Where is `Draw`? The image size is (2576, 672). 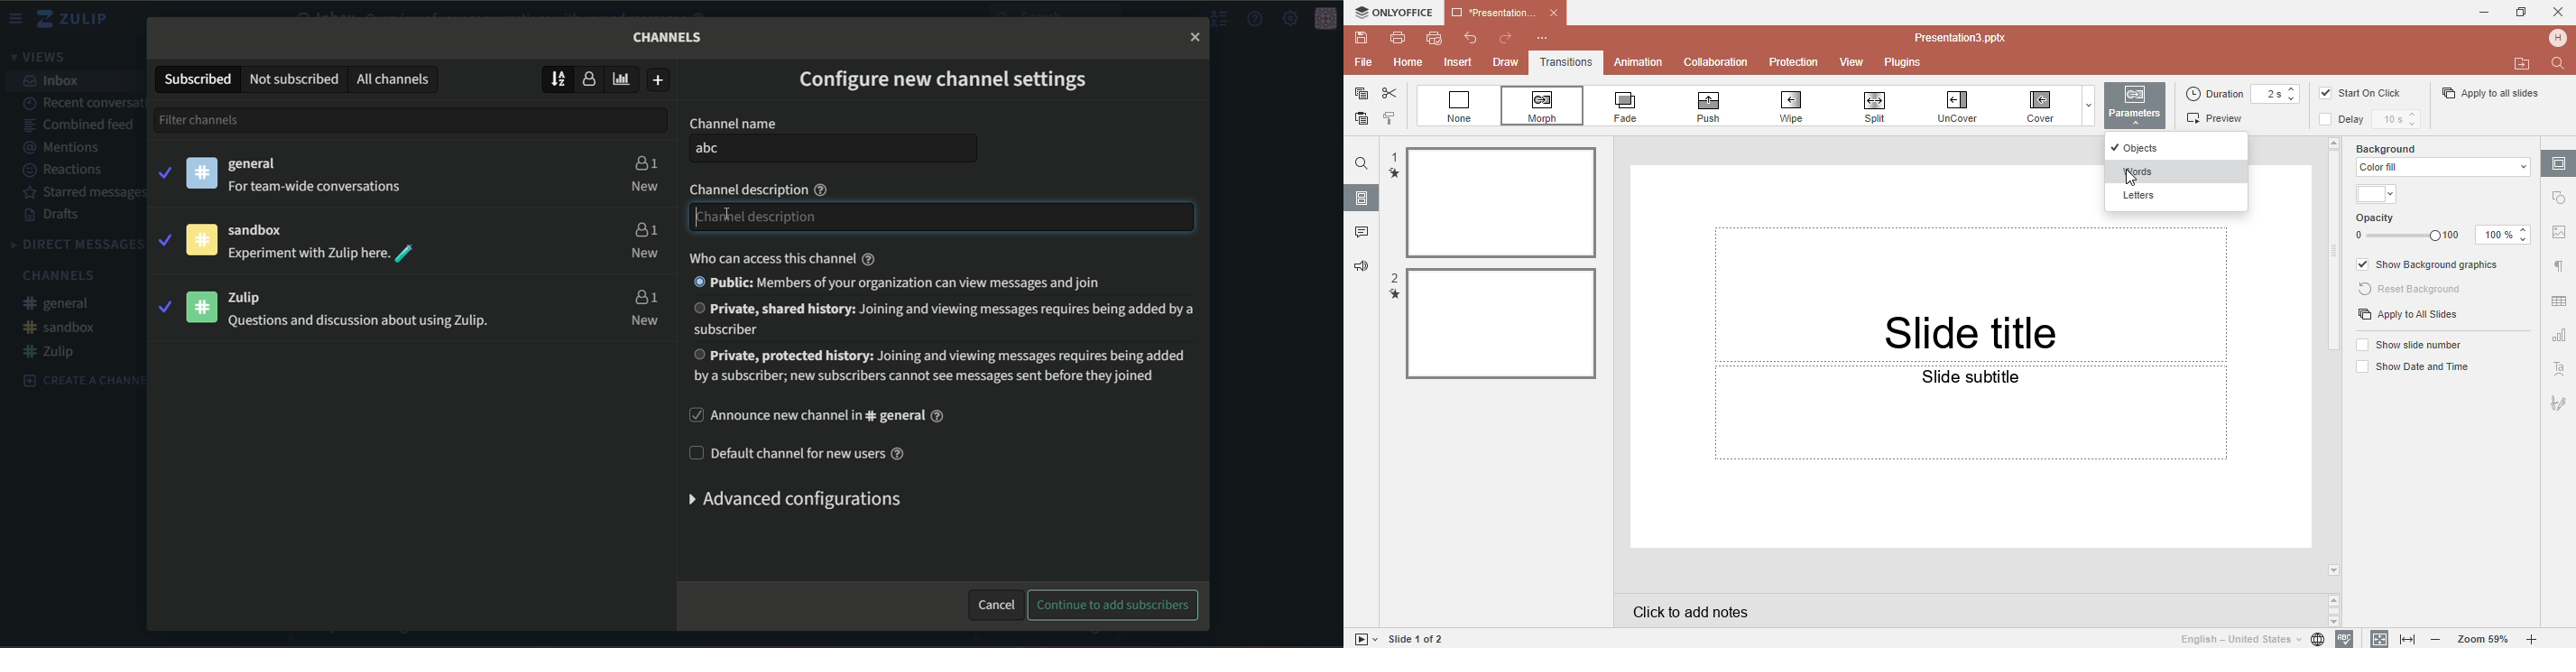 Draw is located at coordinates (1504, 63).